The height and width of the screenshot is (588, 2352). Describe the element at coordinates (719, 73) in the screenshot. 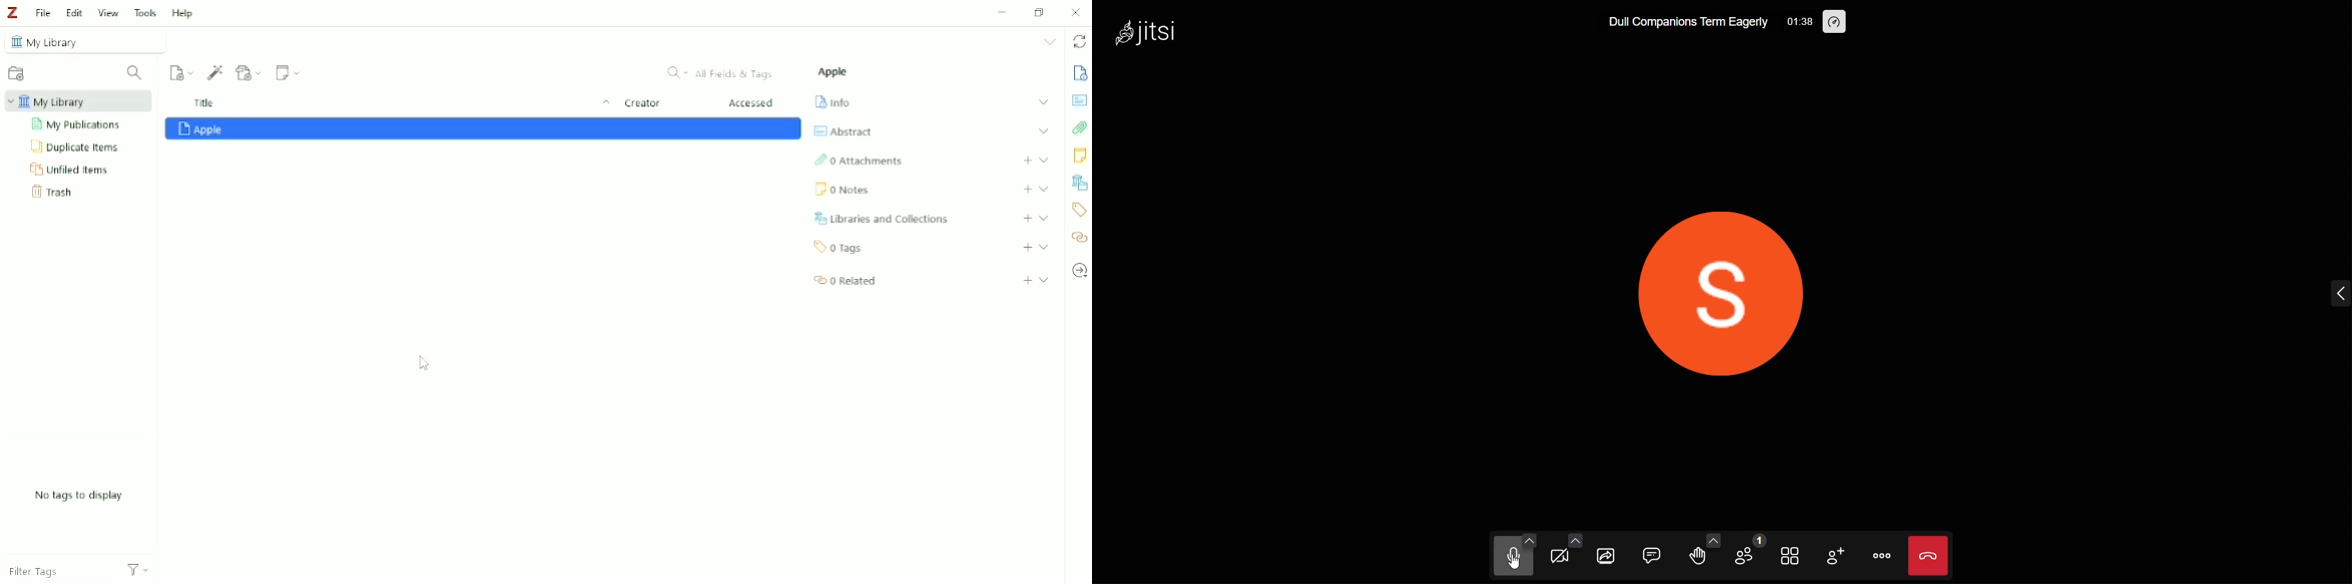

I see `All Fields & Tags` at that location.